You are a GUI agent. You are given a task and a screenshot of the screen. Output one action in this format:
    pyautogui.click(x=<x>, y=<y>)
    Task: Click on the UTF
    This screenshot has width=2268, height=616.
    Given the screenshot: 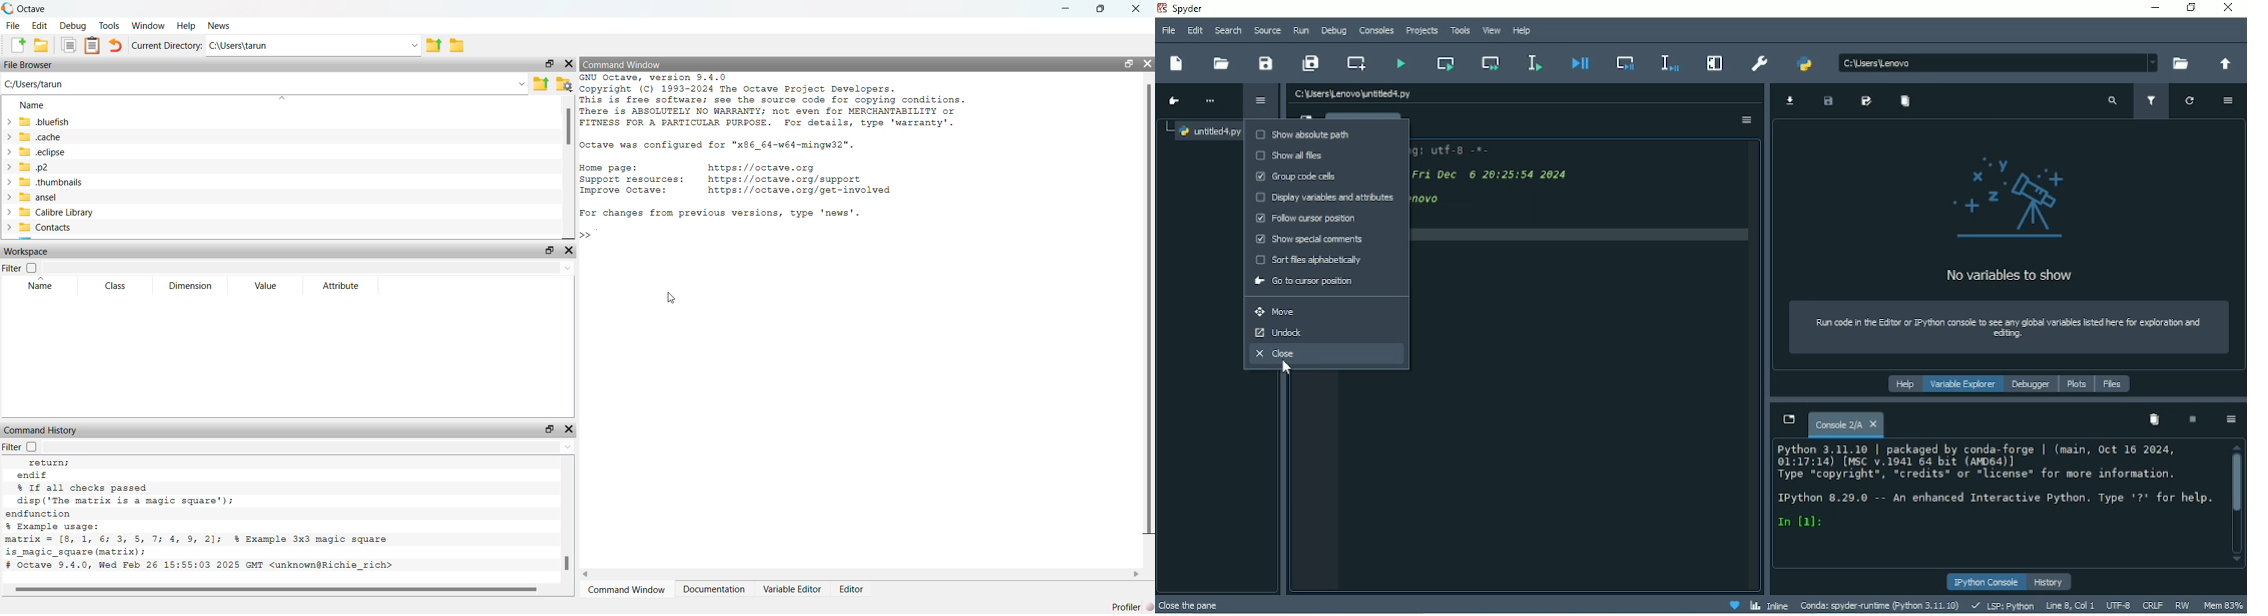 What is the action you would take?
    pyautogui.click(x=2119, y=606)
    